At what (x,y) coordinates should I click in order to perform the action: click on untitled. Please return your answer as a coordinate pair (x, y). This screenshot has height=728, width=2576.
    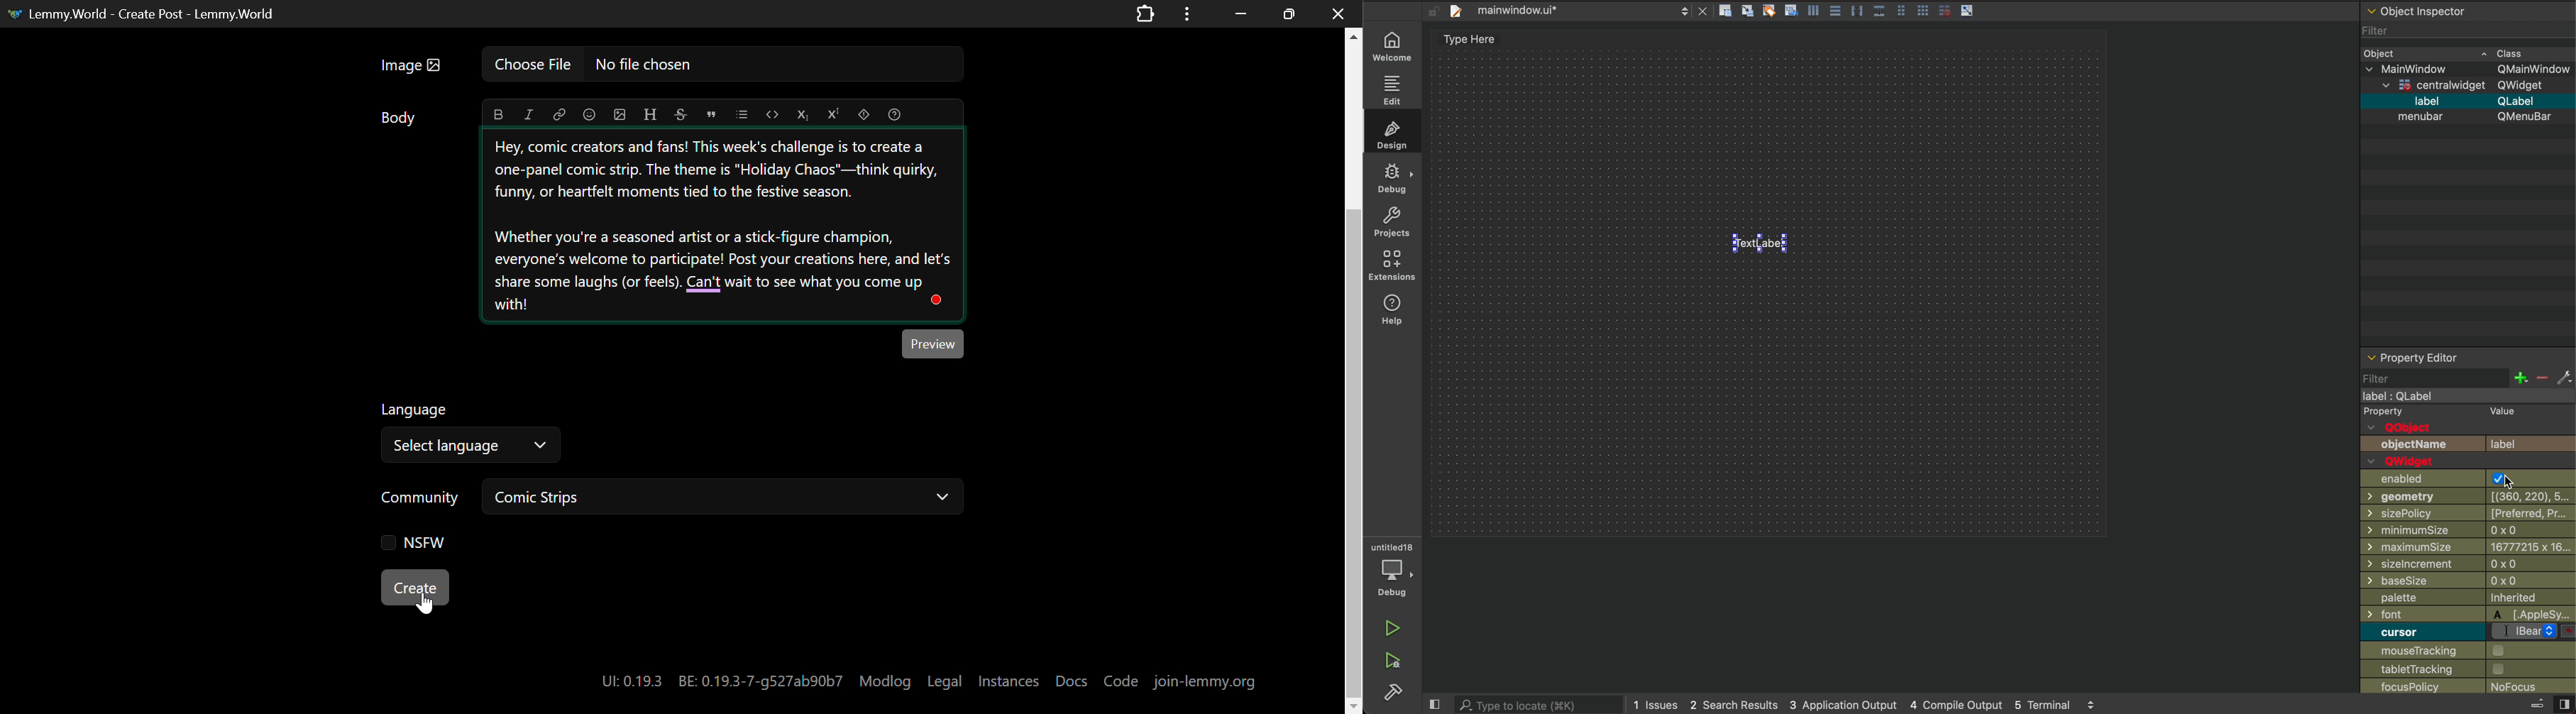
    Looking at the image, I should click on (1392, 540).